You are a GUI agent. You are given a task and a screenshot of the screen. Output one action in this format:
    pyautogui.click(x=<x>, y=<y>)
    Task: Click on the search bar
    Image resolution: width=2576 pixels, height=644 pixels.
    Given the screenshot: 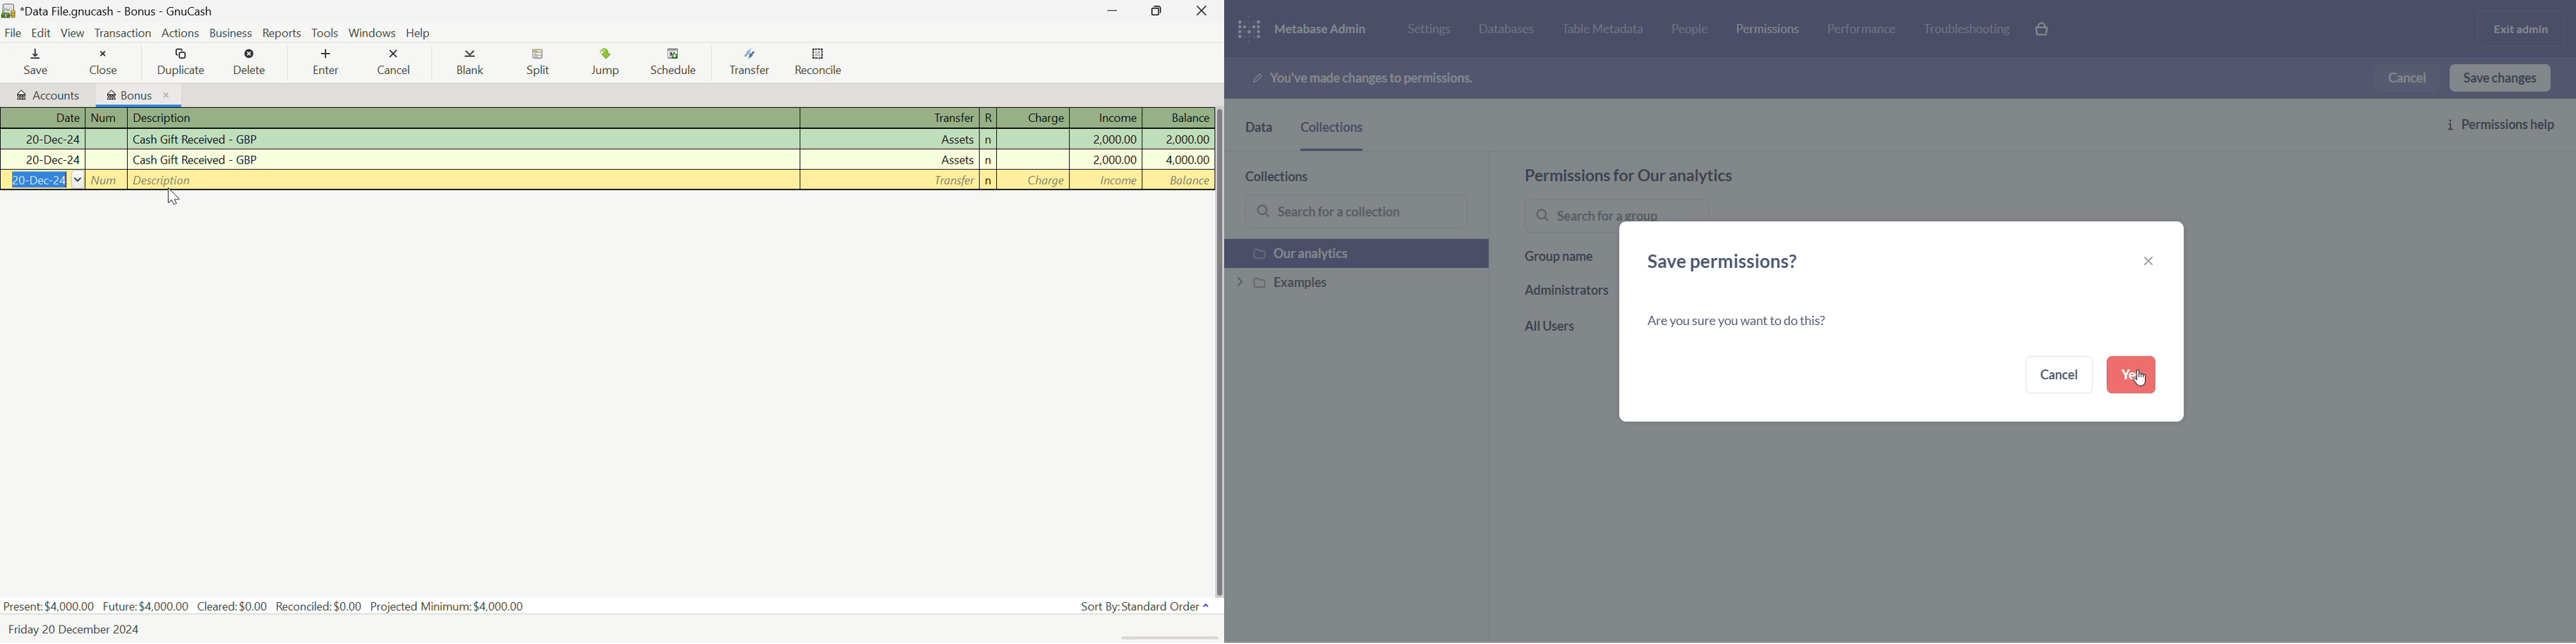 What is the action you would take?
    pyautogui.click(x=1358, y=212)
    